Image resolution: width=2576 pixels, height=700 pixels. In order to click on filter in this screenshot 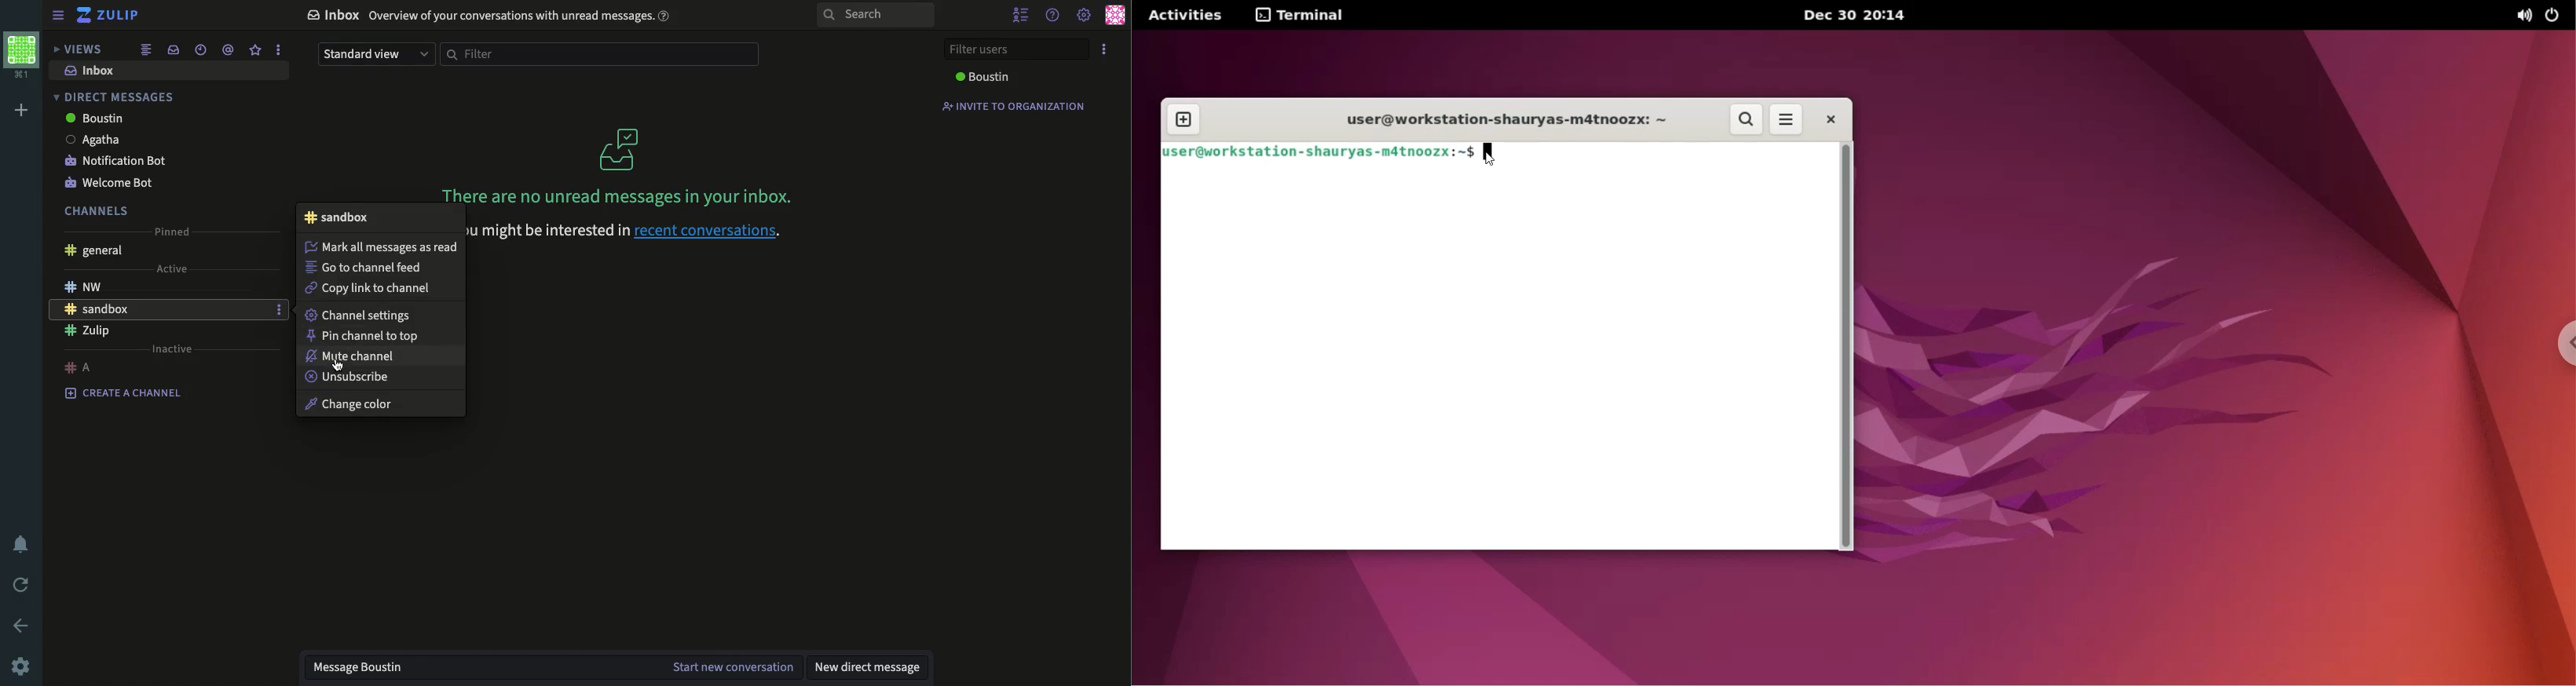, I will do `click(599, 56)`.